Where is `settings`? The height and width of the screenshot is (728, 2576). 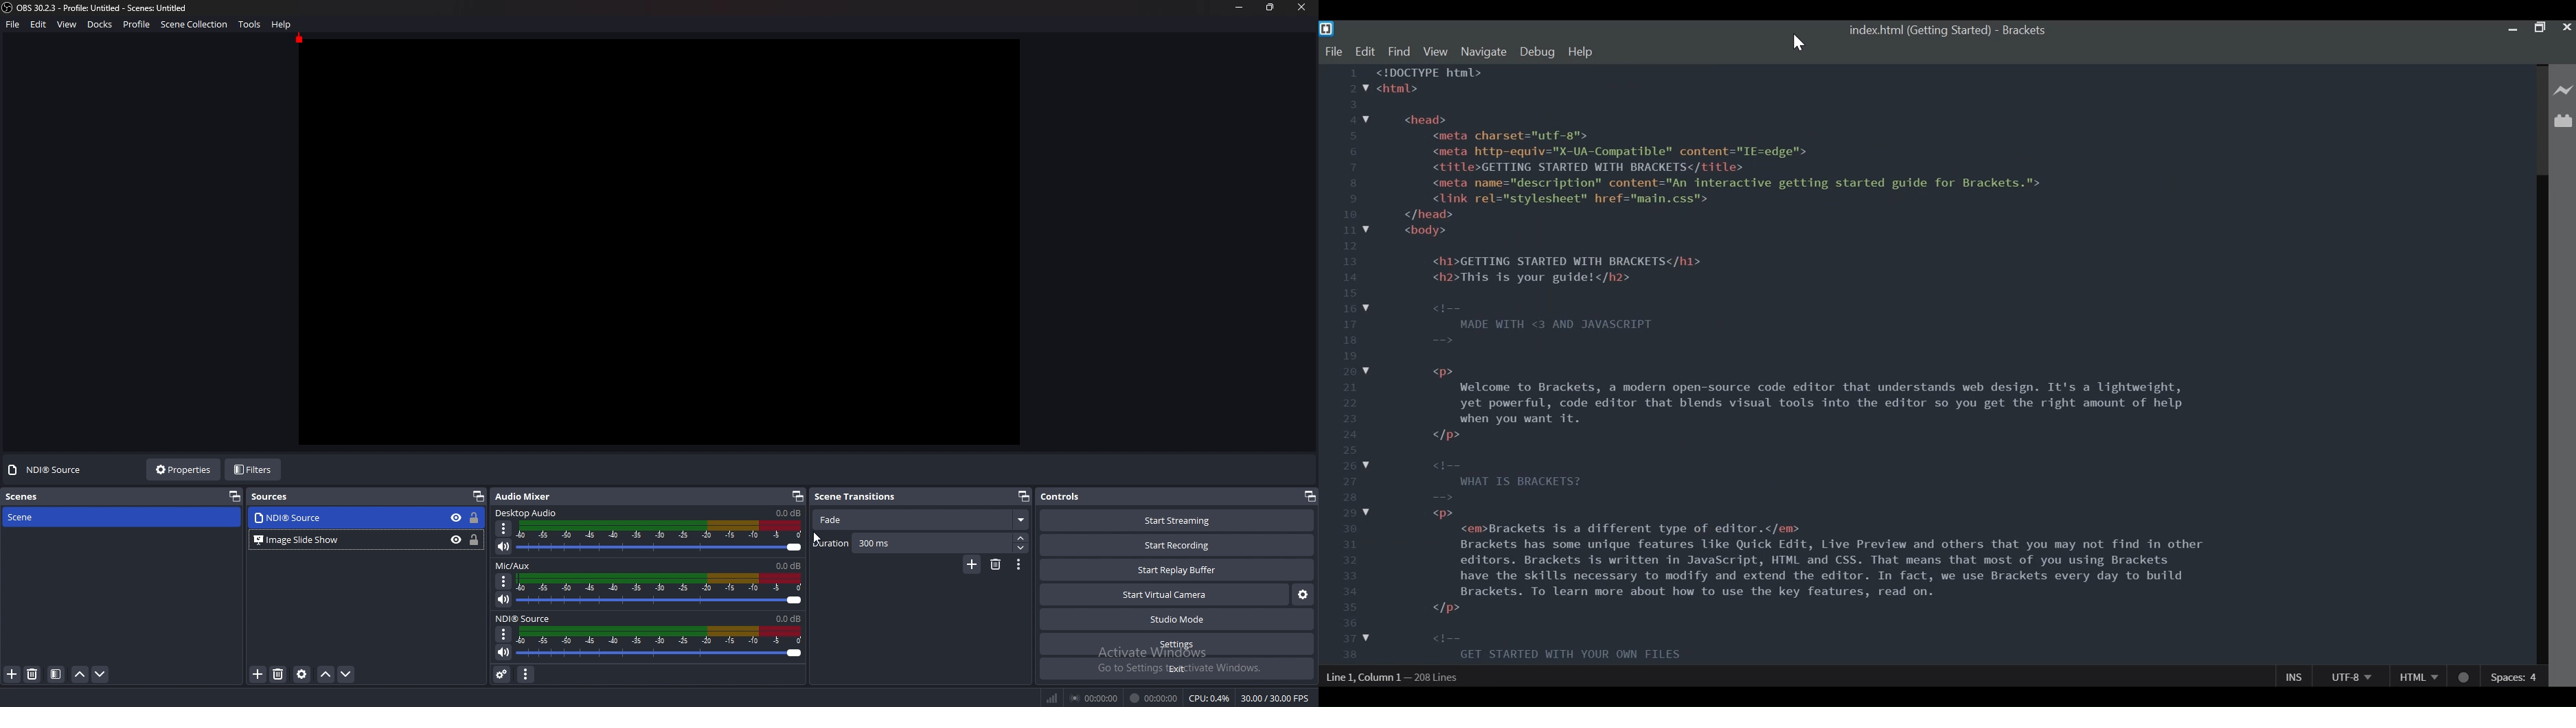 settings is located at coordinates (1176, 645).